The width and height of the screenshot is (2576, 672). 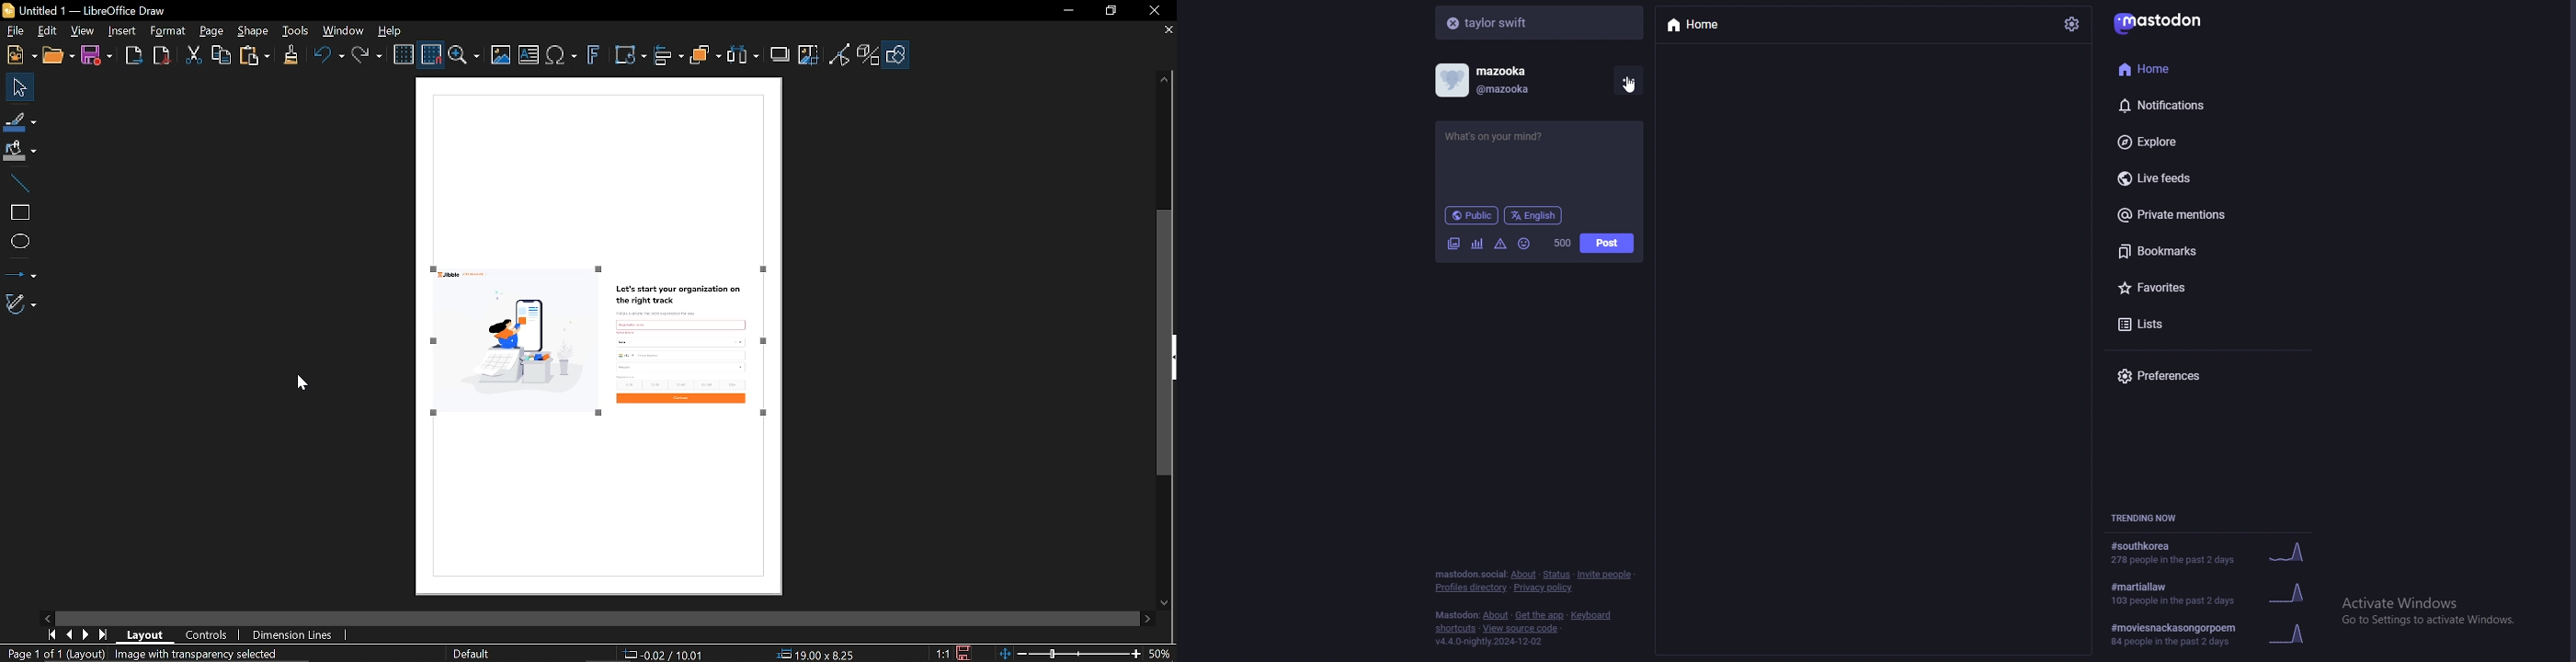 What do you see at coordinates (122, 34) in the screenshot?
I see `Insert` at bounding box center [122, 34].